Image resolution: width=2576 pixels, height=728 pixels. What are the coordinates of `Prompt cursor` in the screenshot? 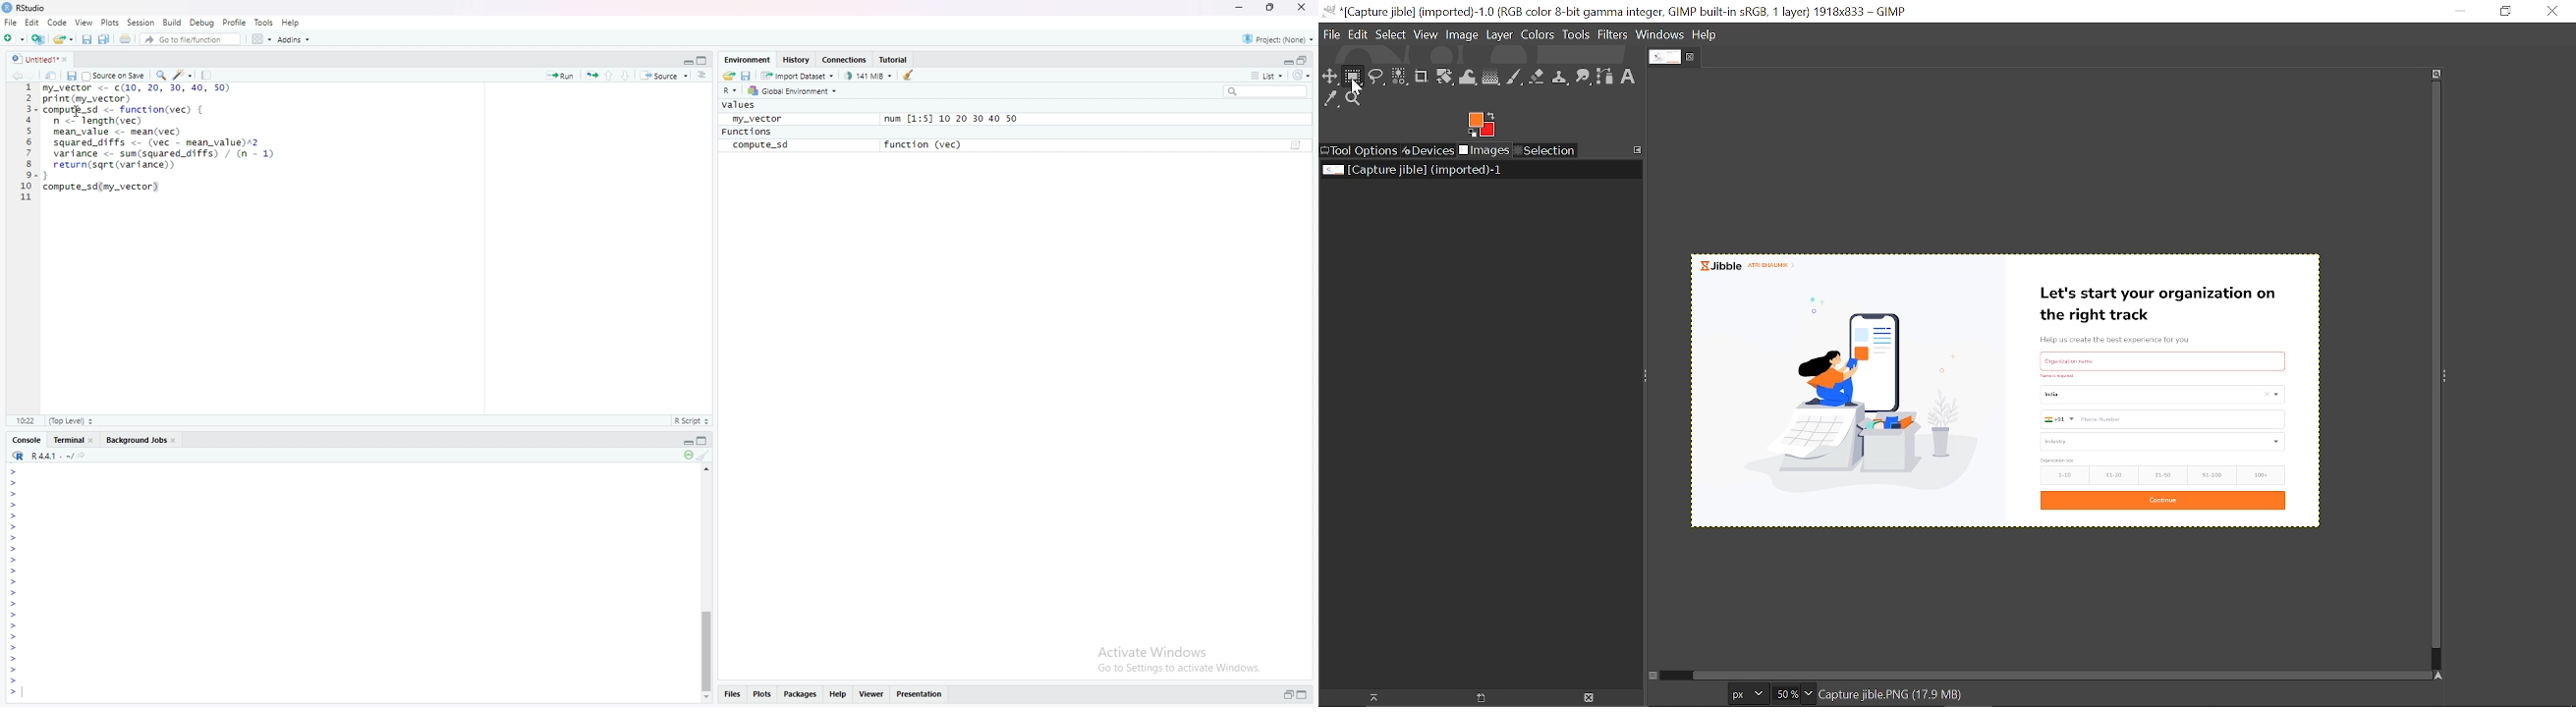 It's located at (14, 671).